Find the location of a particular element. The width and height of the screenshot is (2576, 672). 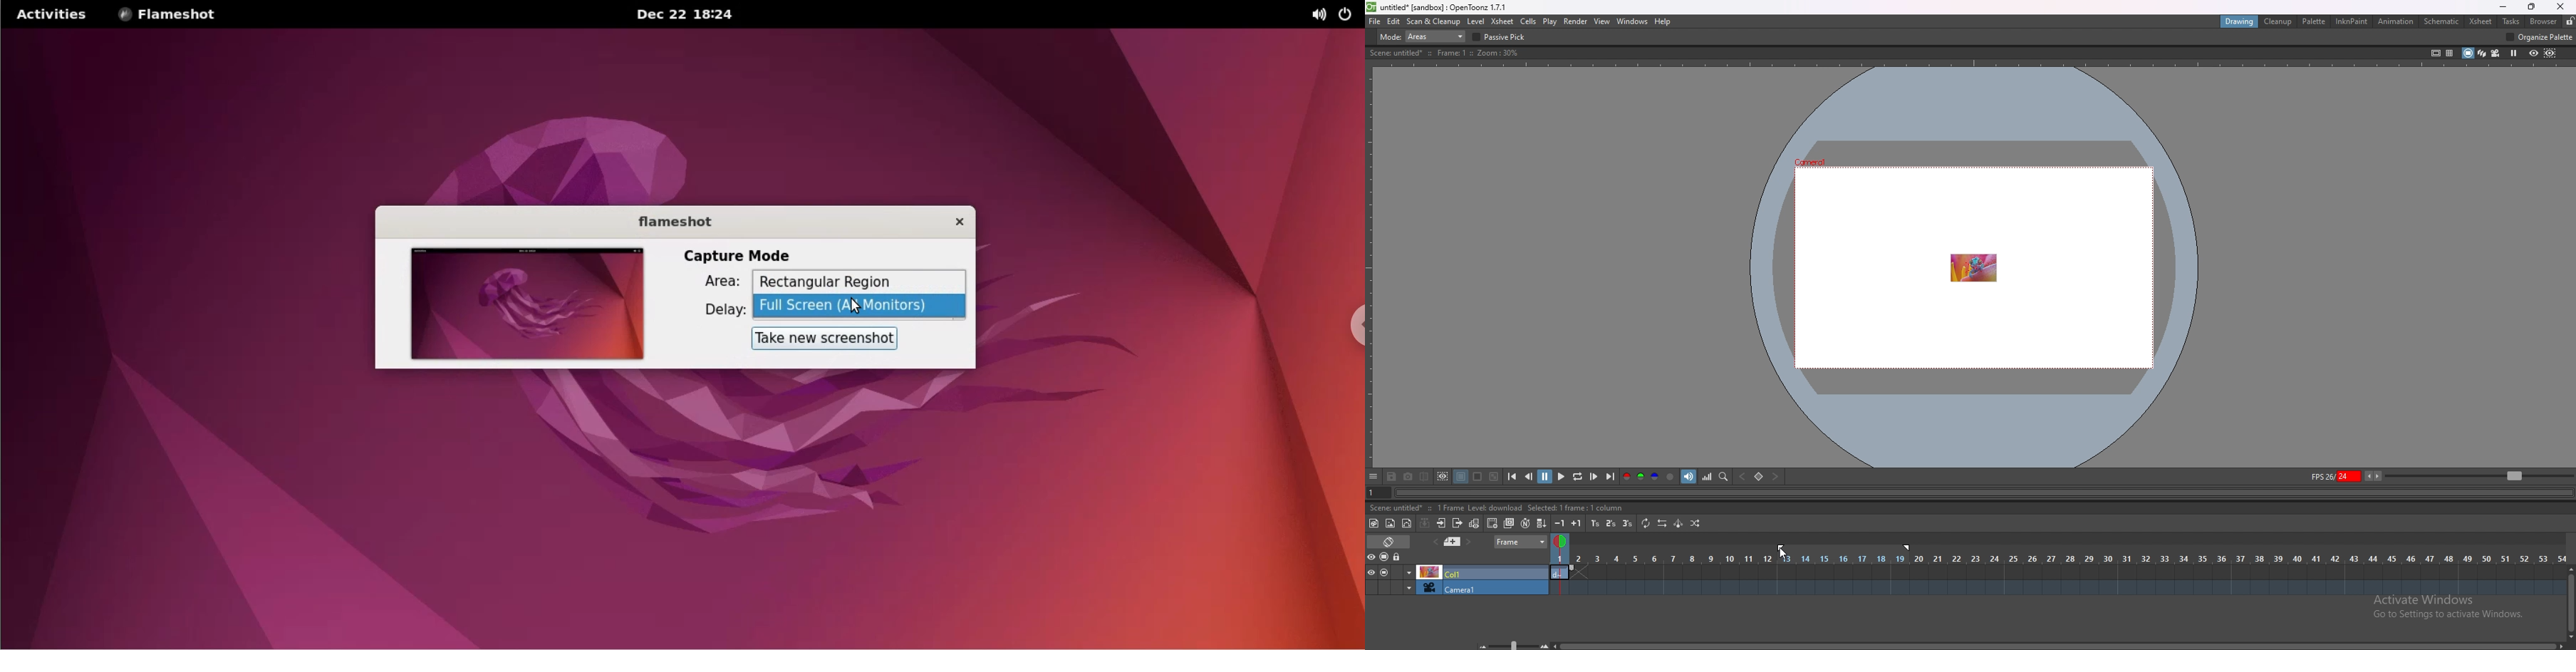

description is located at coordinates (1499, 508).